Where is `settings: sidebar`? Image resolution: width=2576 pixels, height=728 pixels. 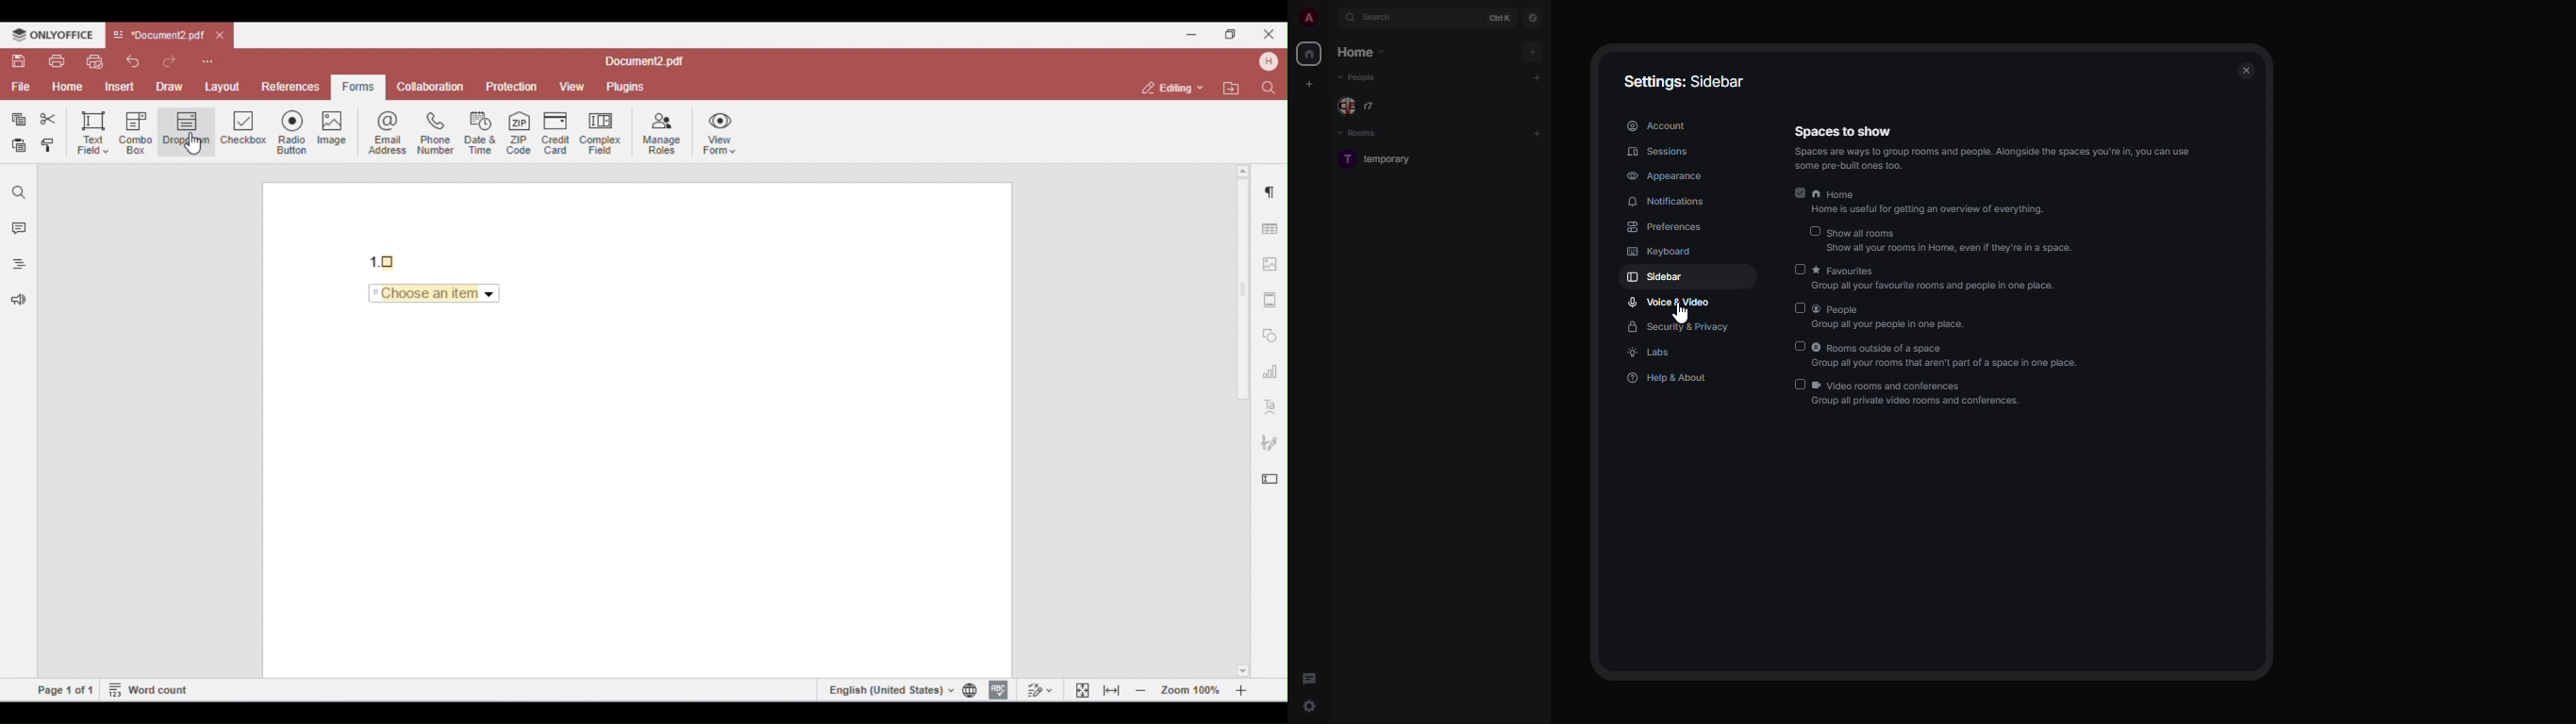
settings: sidebar is located at coordinates (1683, 79).